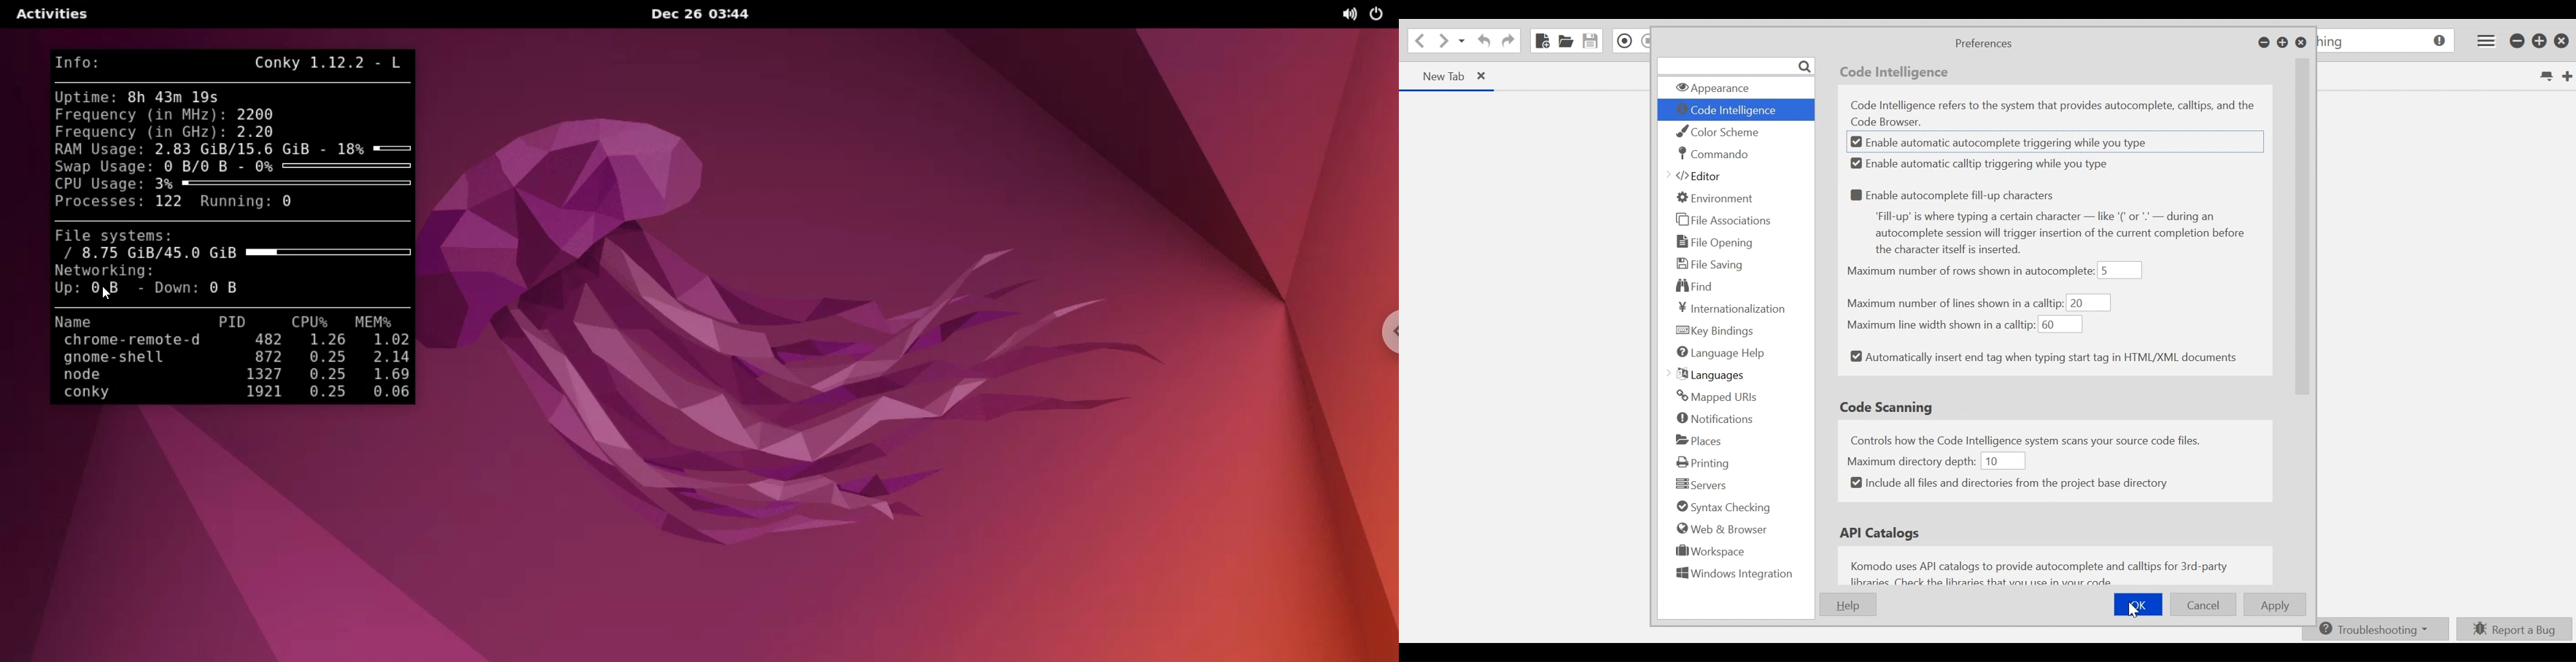 The image size is (2576, 672). What do you see at coordinates (1508, 42) in the screenshot?
I see `Redo last action` at bounding box center [1508, 42].